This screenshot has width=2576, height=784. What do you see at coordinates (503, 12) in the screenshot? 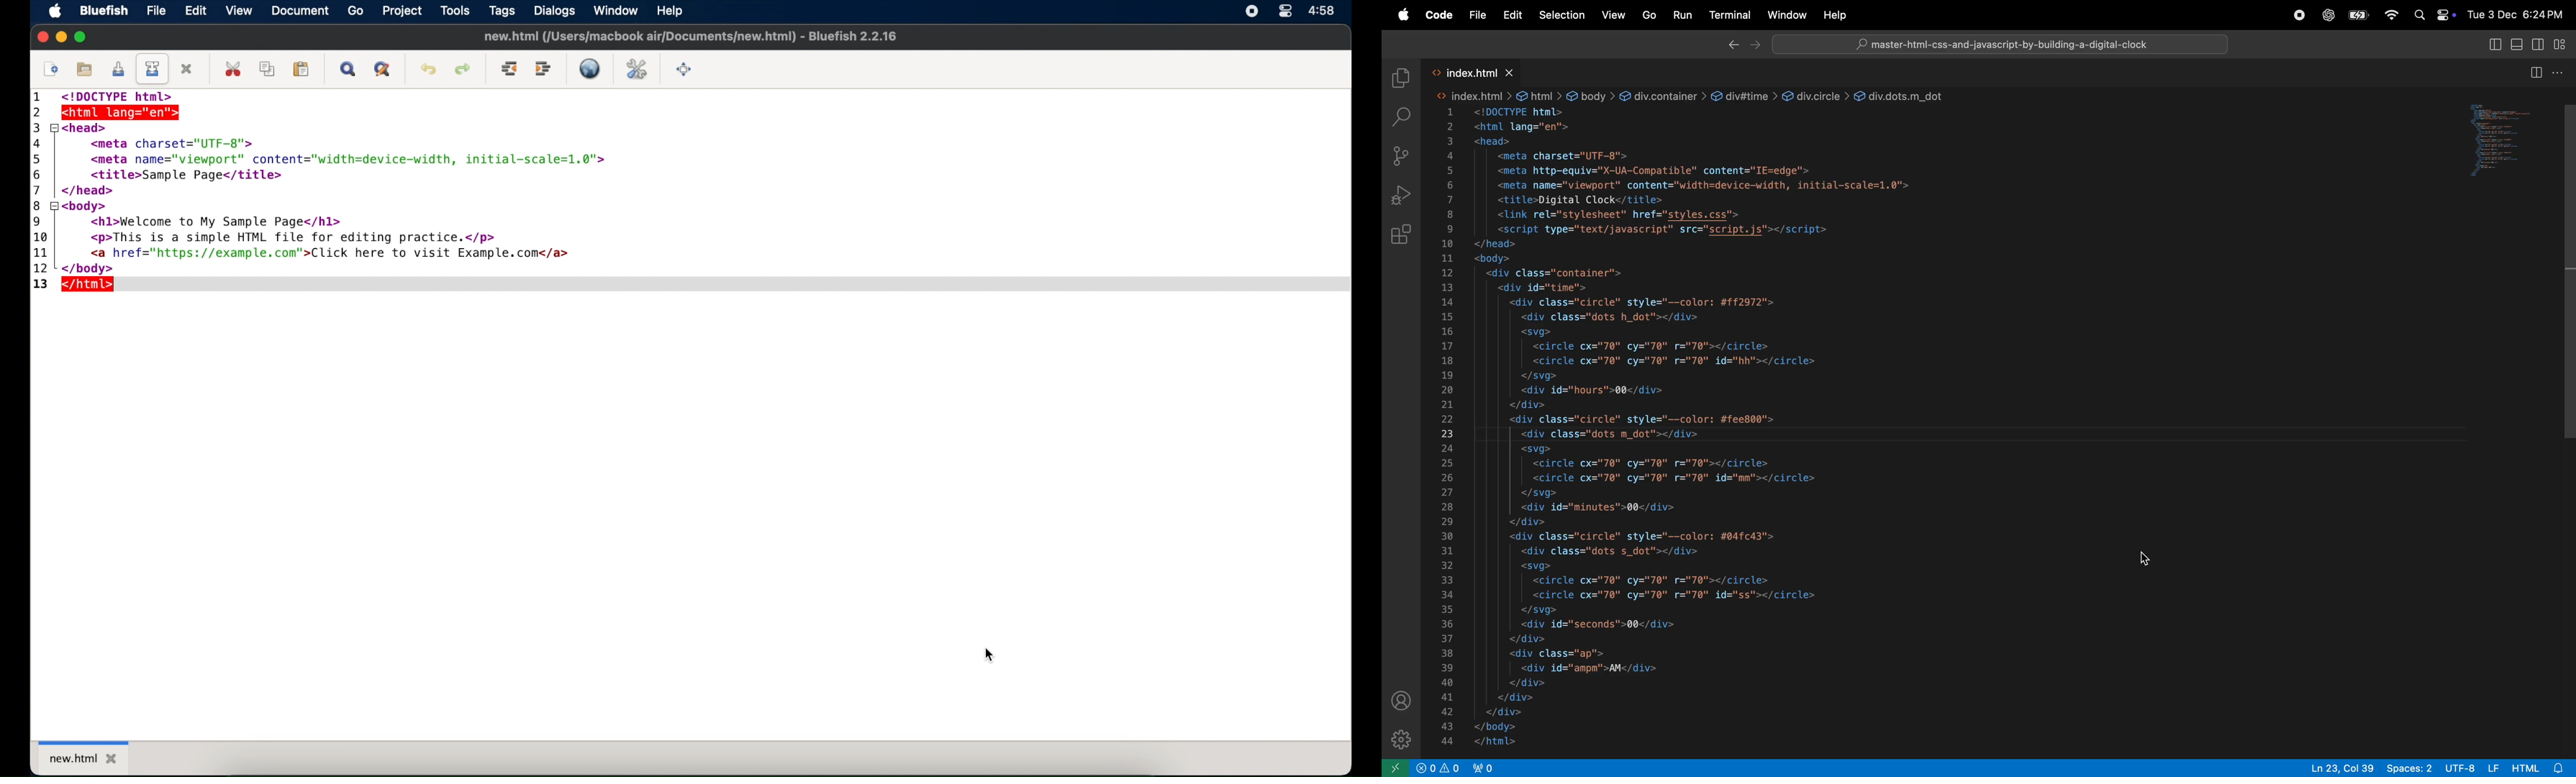
I see `tags` at bounding box center [503, 12].